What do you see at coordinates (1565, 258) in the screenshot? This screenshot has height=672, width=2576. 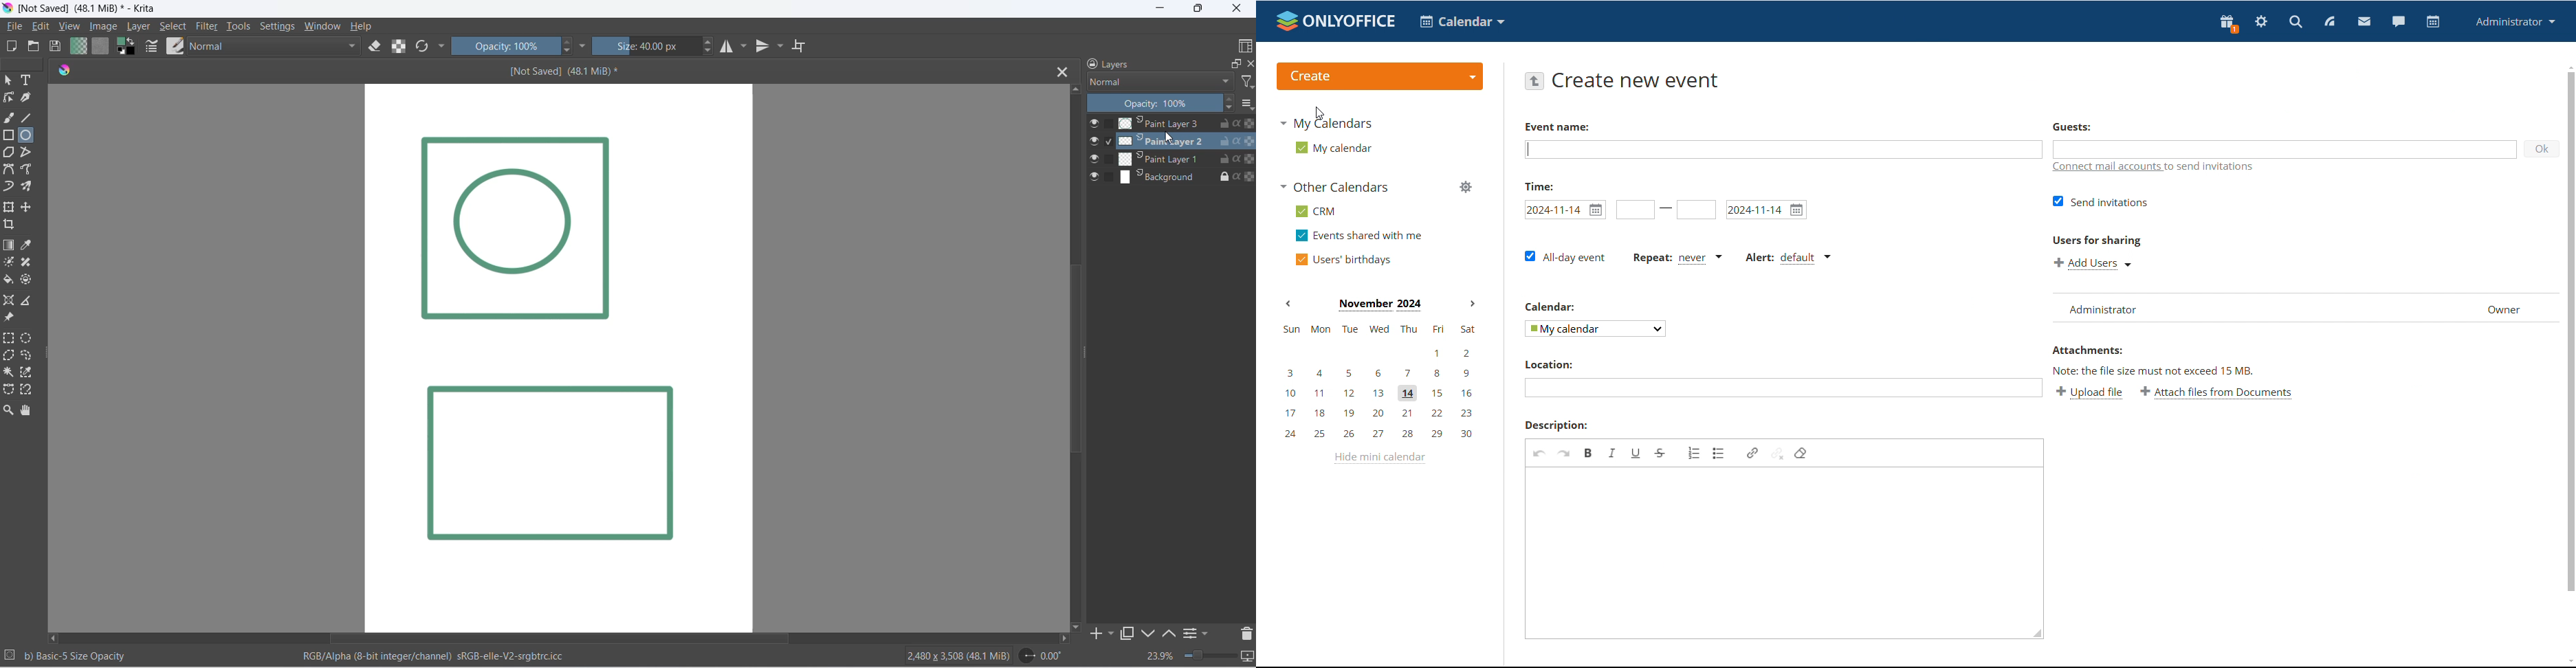 I see `all-day event checkbox` at bounding box center [1565, 258].